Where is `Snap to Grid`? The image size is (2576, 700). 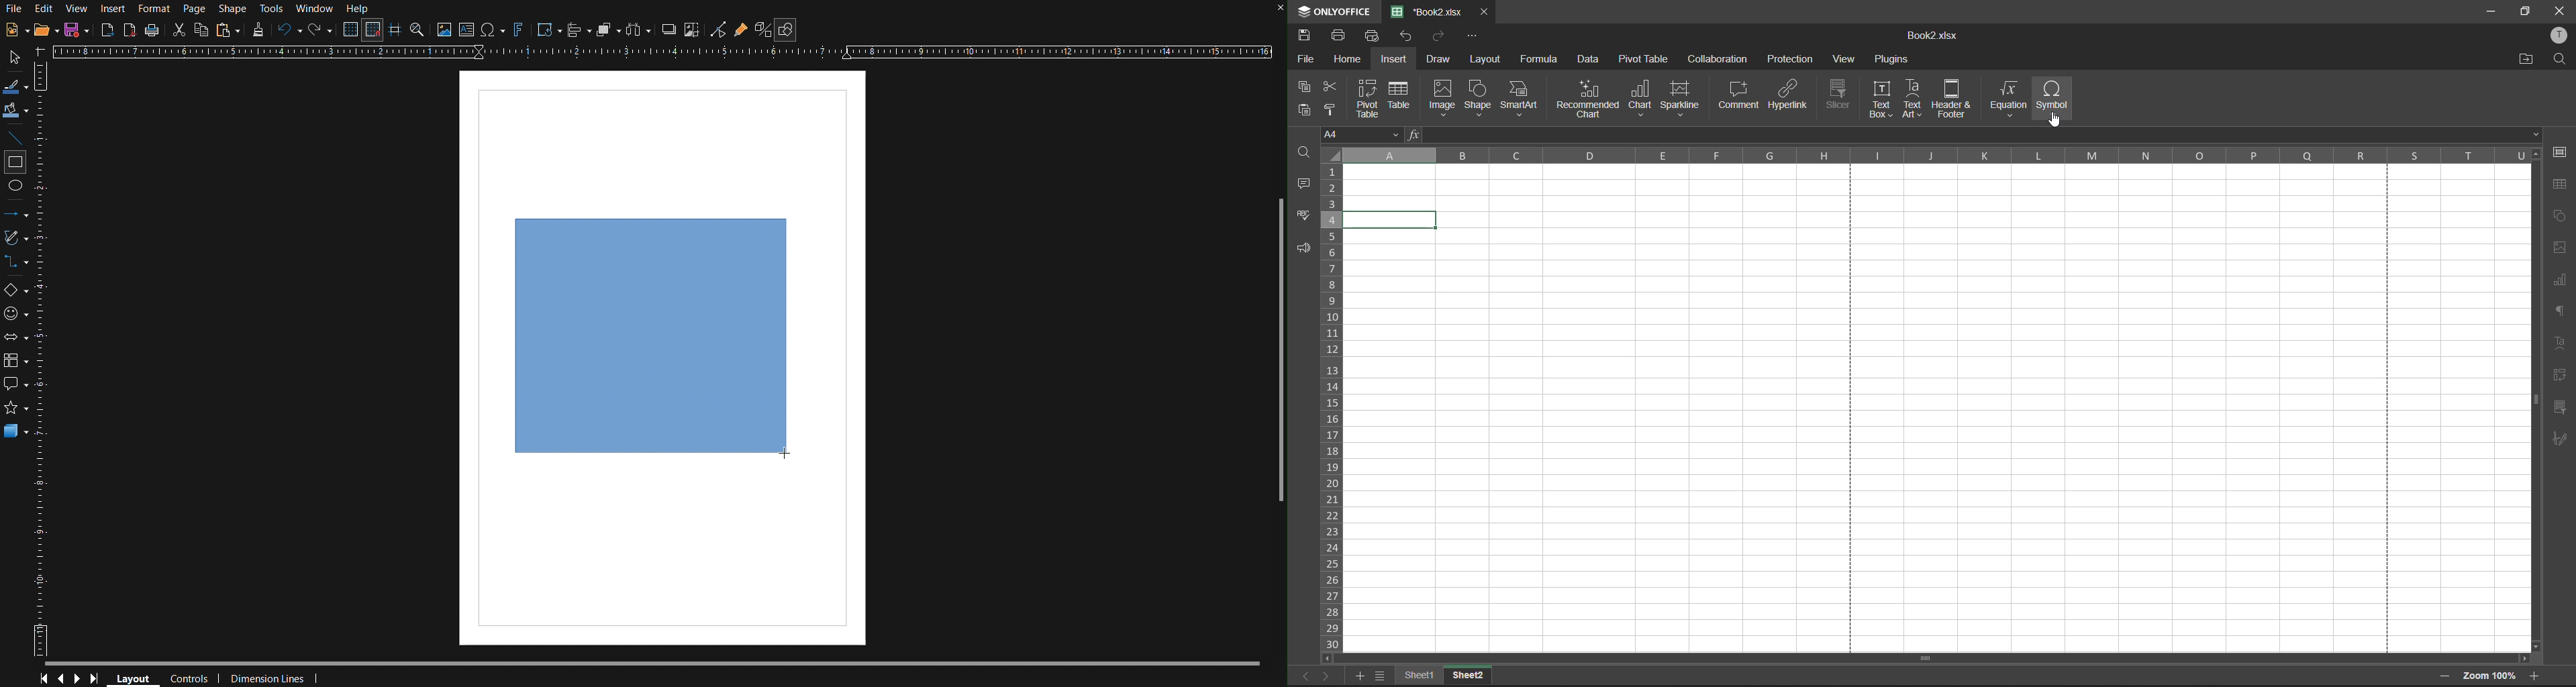
Snap to Grid is located at coordinates (372, 30).